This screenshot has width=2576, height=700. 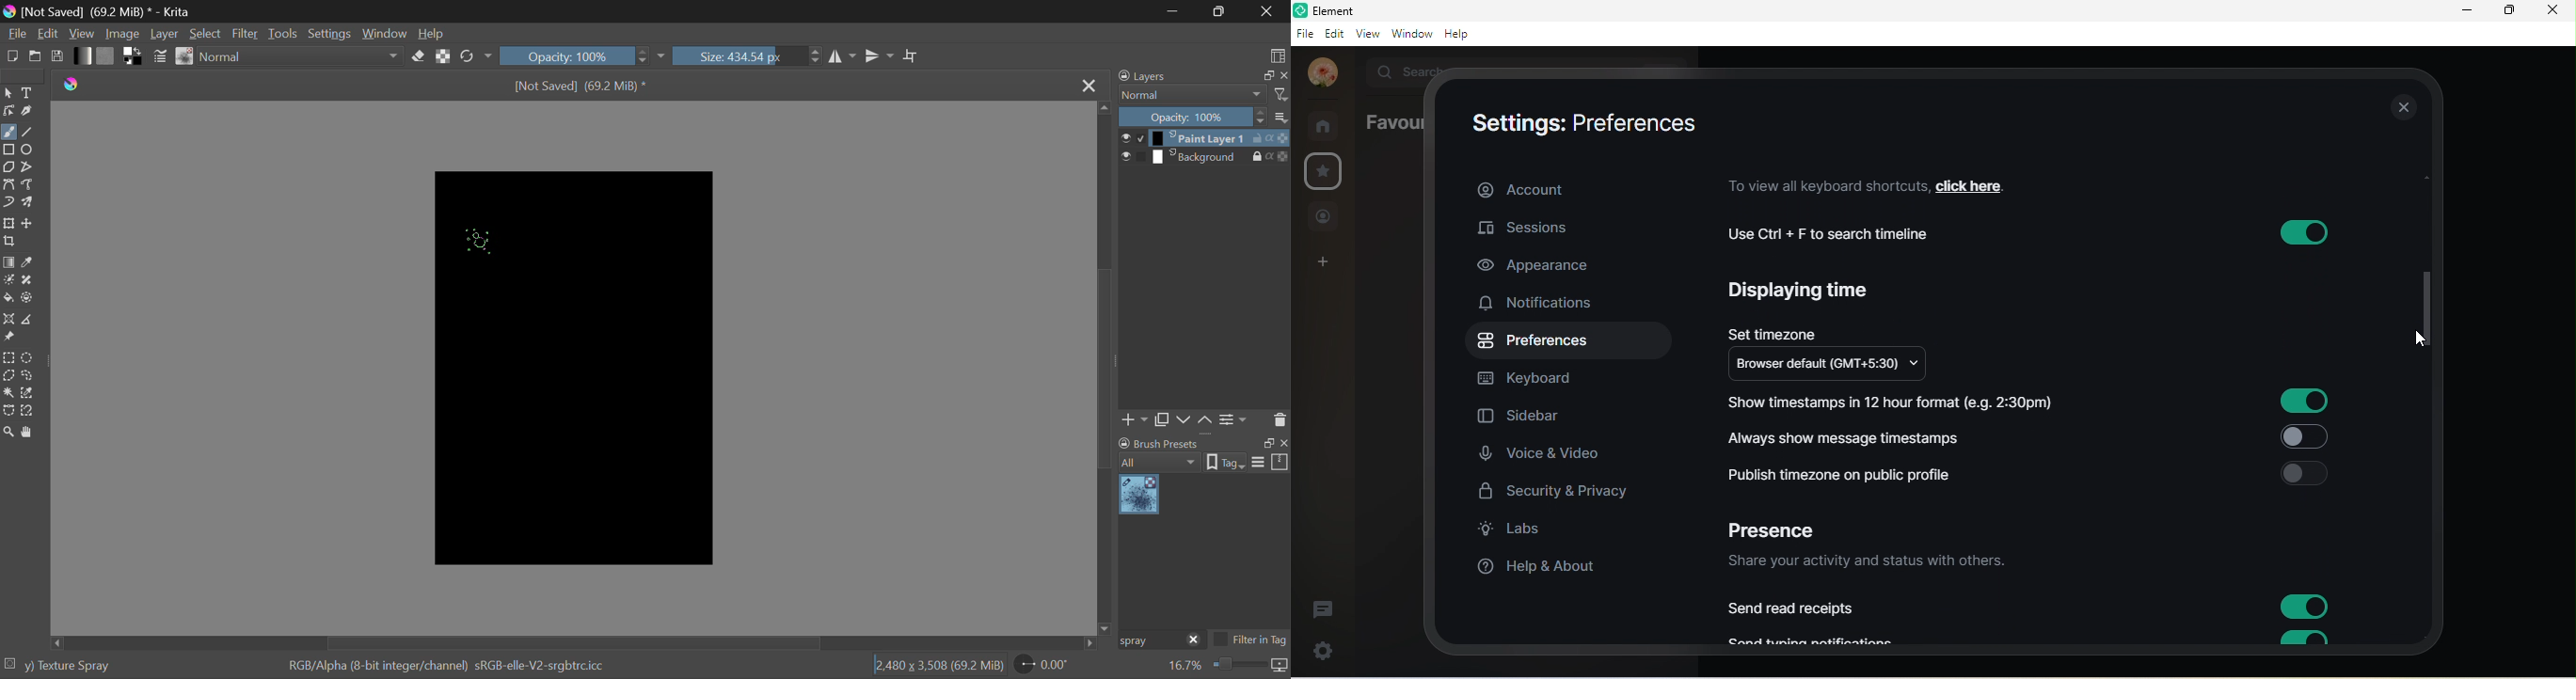 I want to click on close, so click(x=2401, y=109).